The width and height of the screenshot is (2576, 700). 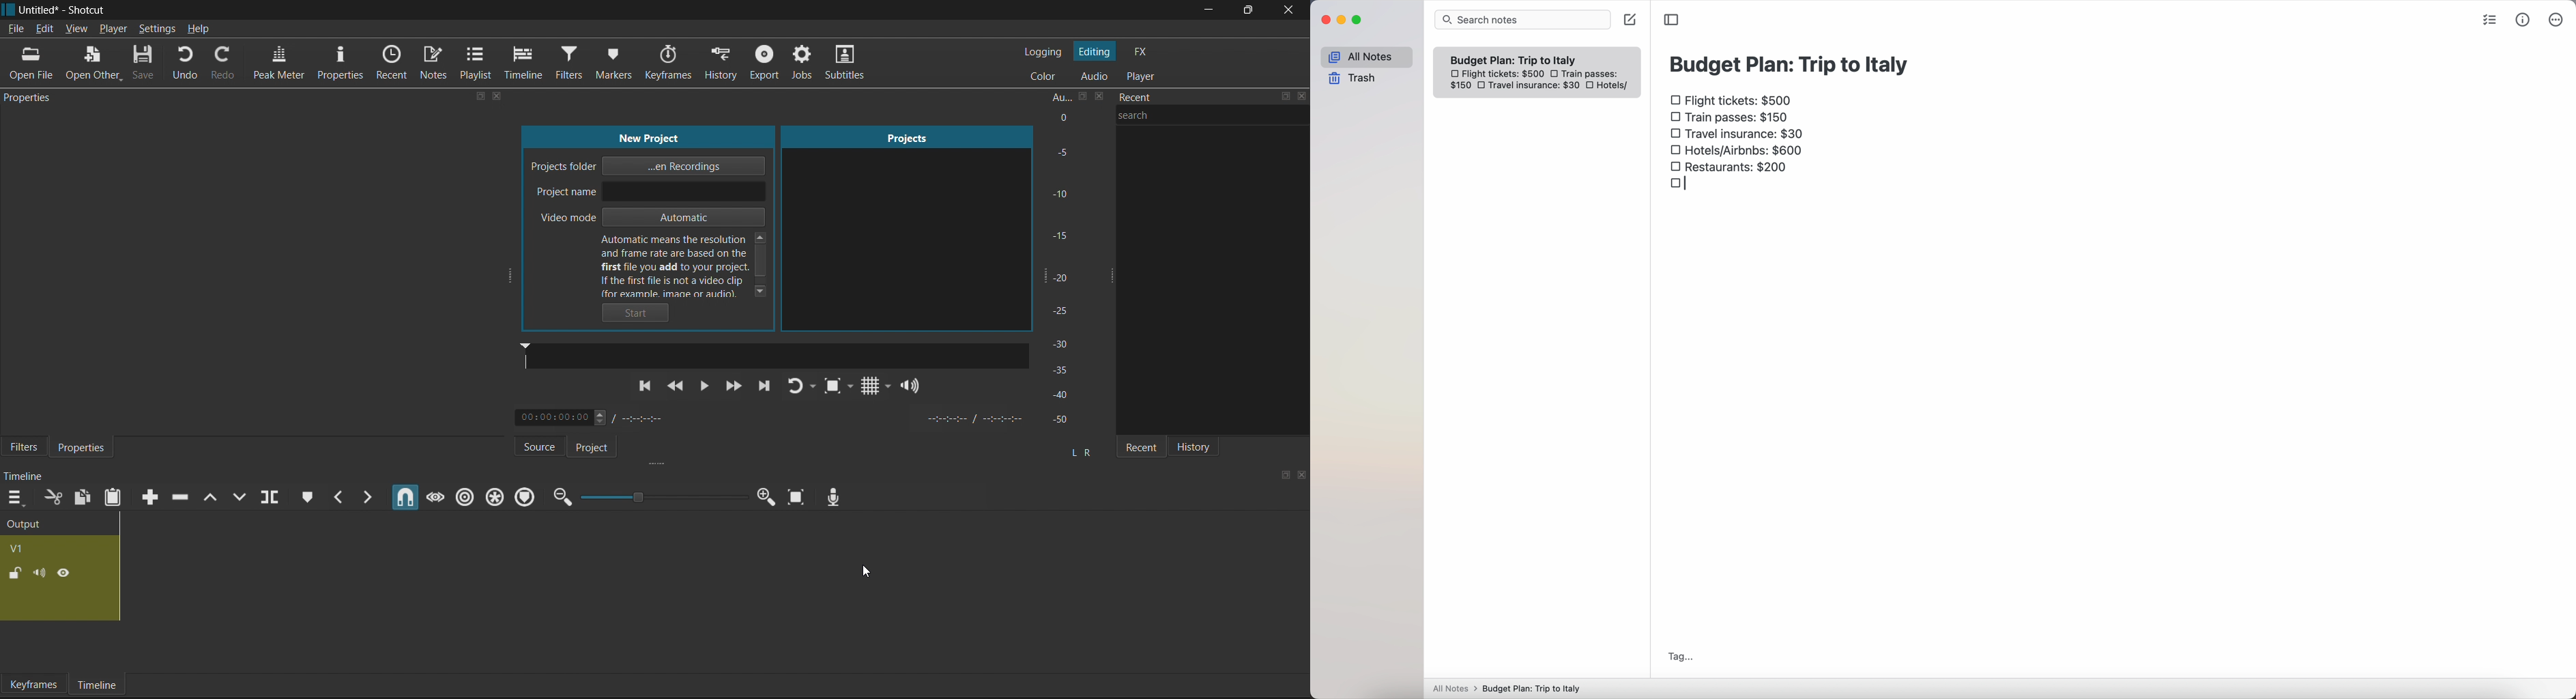 I want to click on Redo, so click(x=225, y=65).